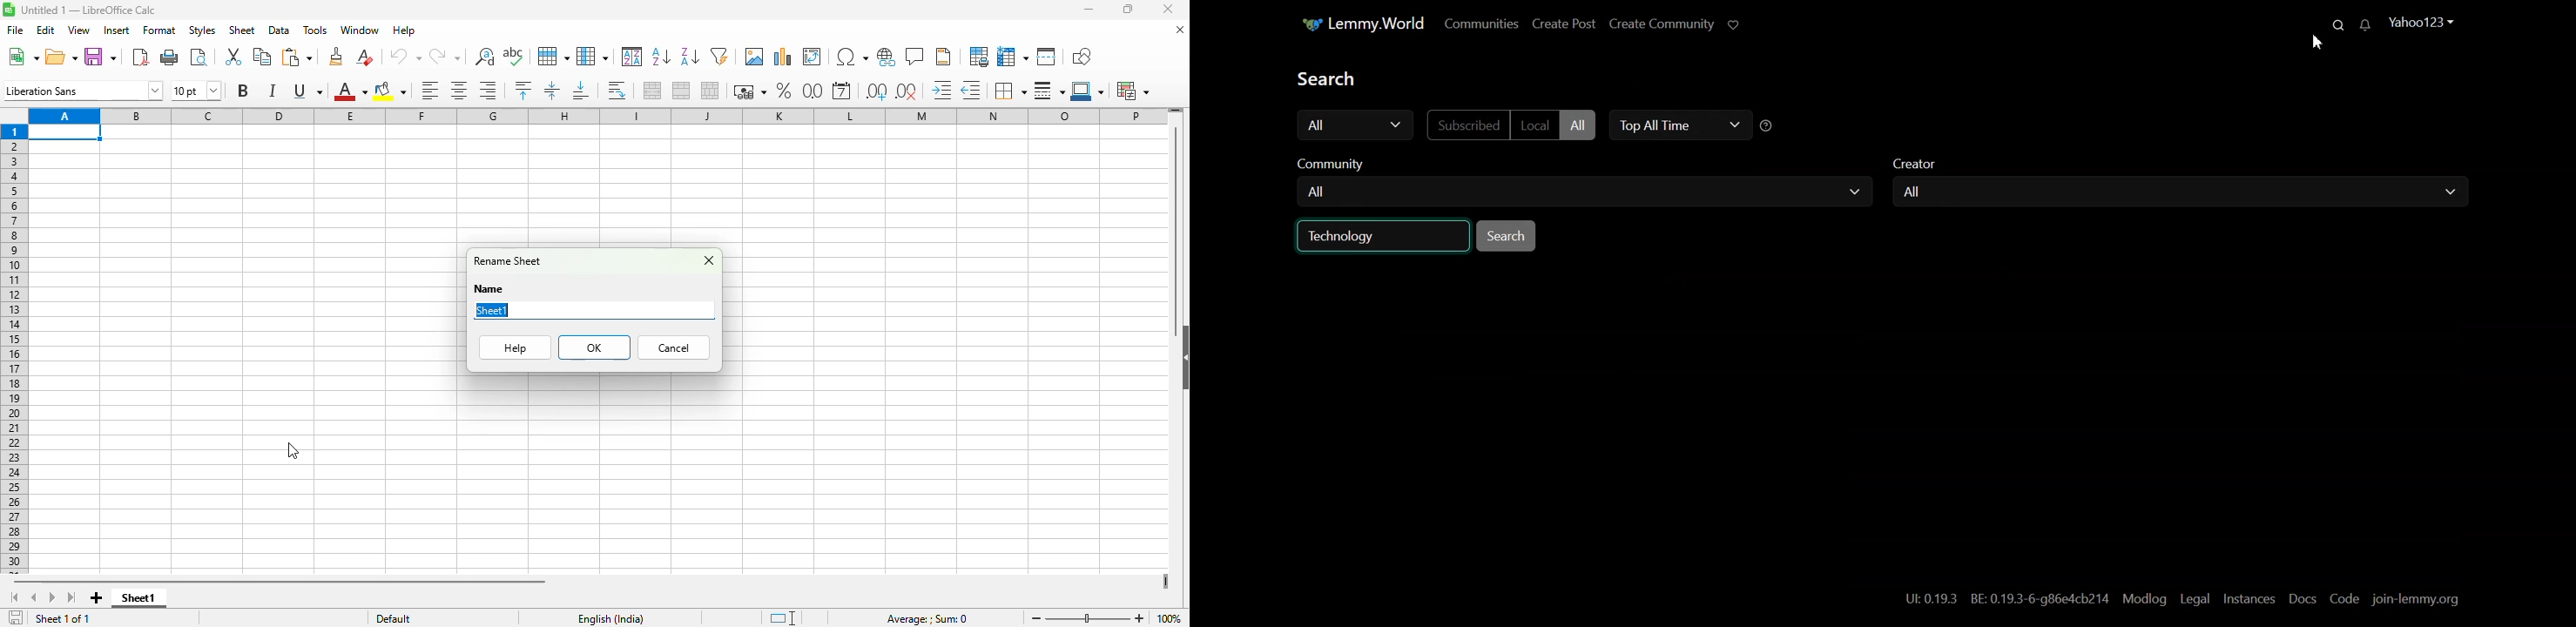 The width and height of the screenshot is (2576, 644). Describe the element at coordinates (89, 10) in the screenshot. I see `Untitled 1 - LibreOffice Calc` at that location.